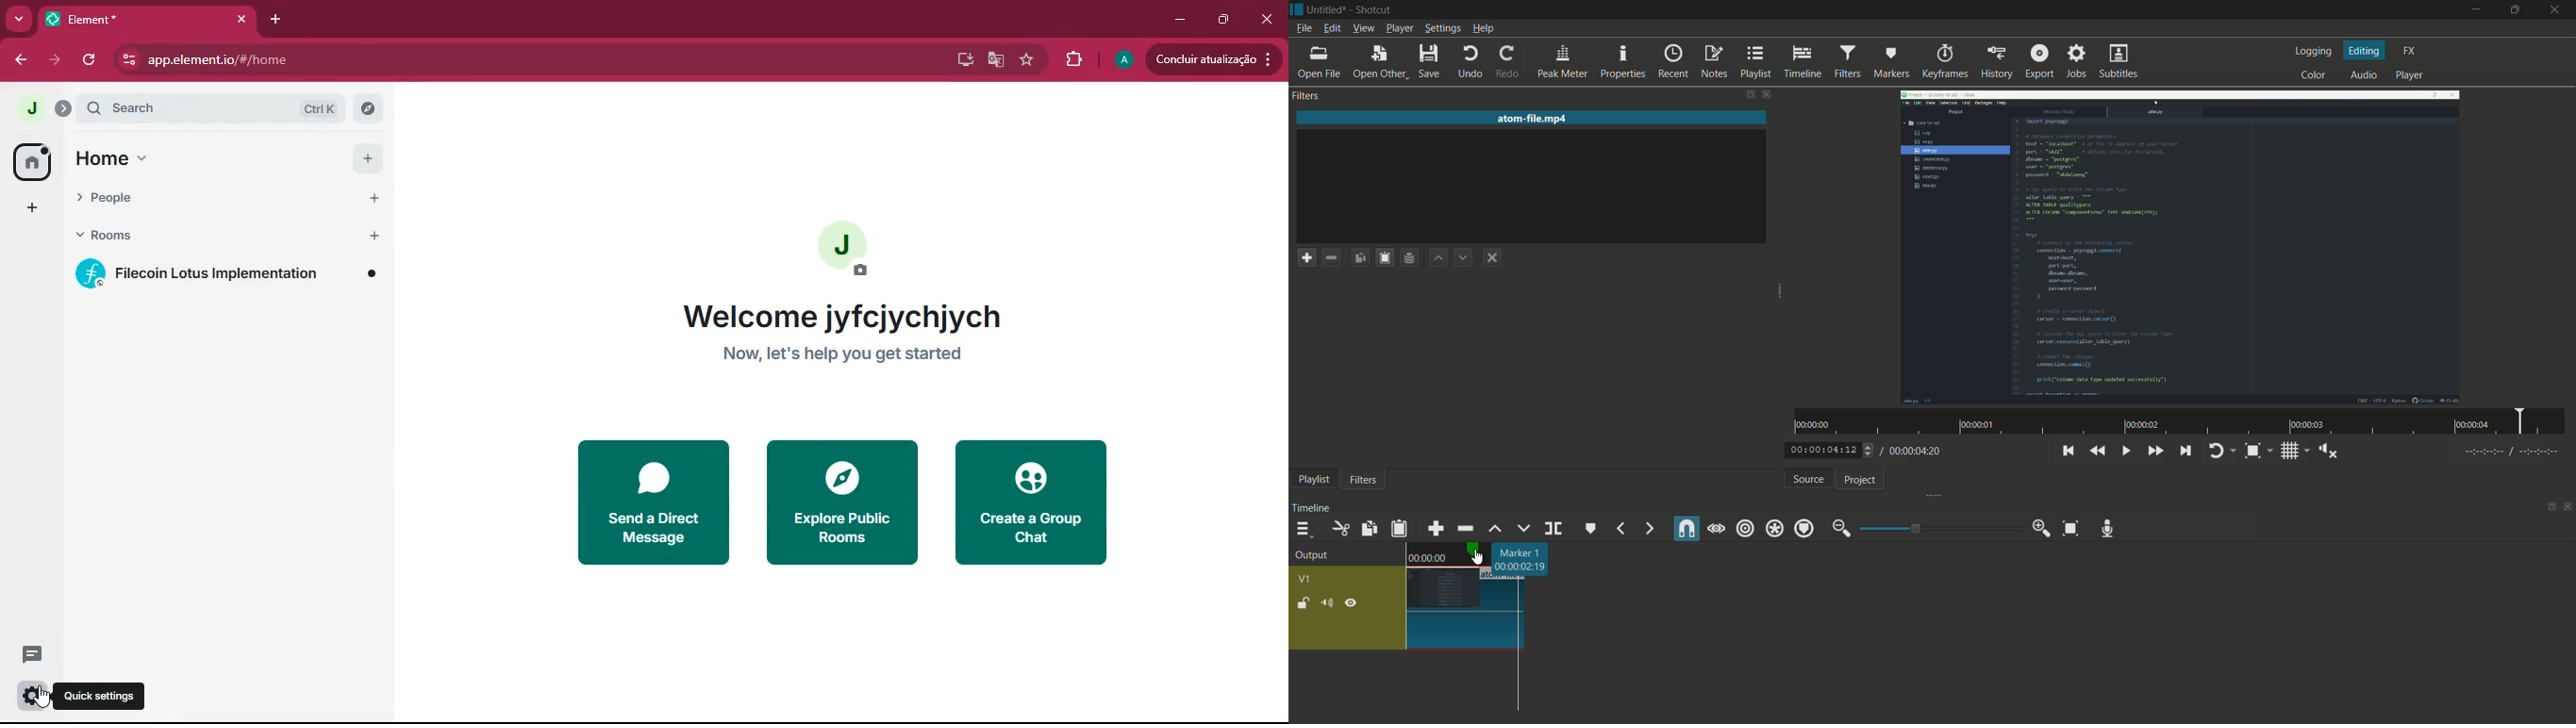  What do you see at coordinates (196, 202) in the screenshot?
I see `people` at bounding box center [196, 202].